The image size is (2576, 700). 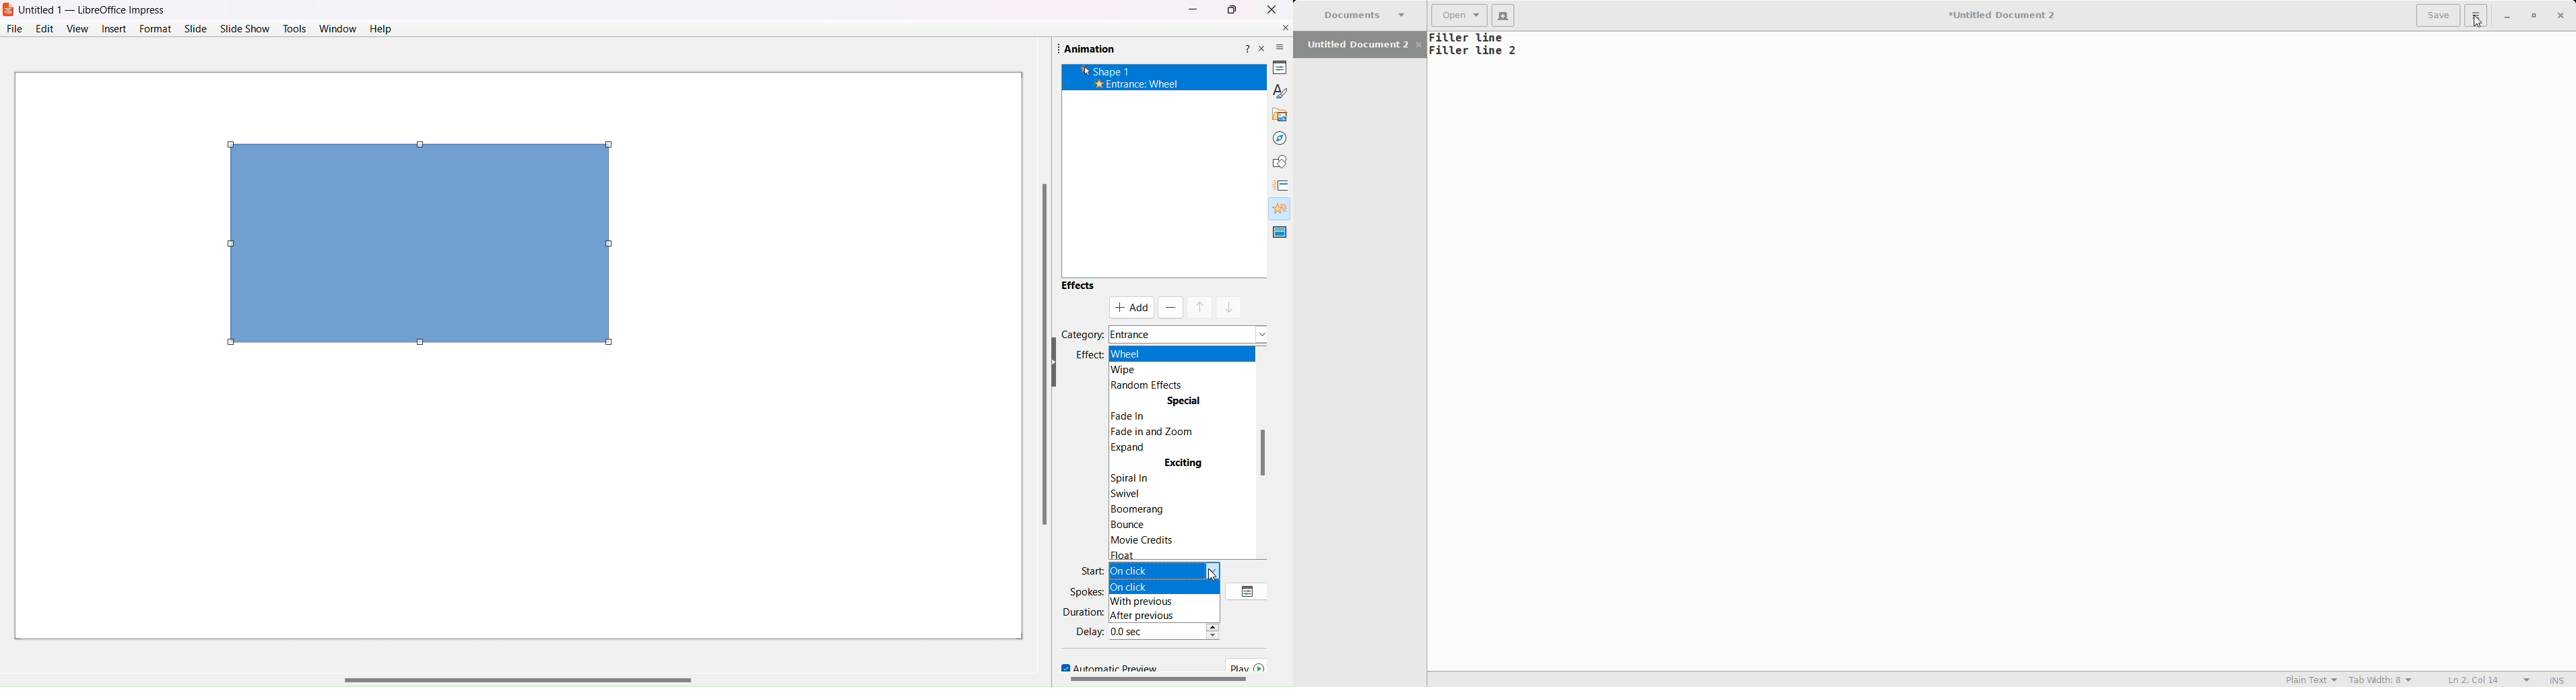 What do you see at coordinates (1275, 112) in the screenshot?
I see `Gallery` at bounding box center [1275, 112].